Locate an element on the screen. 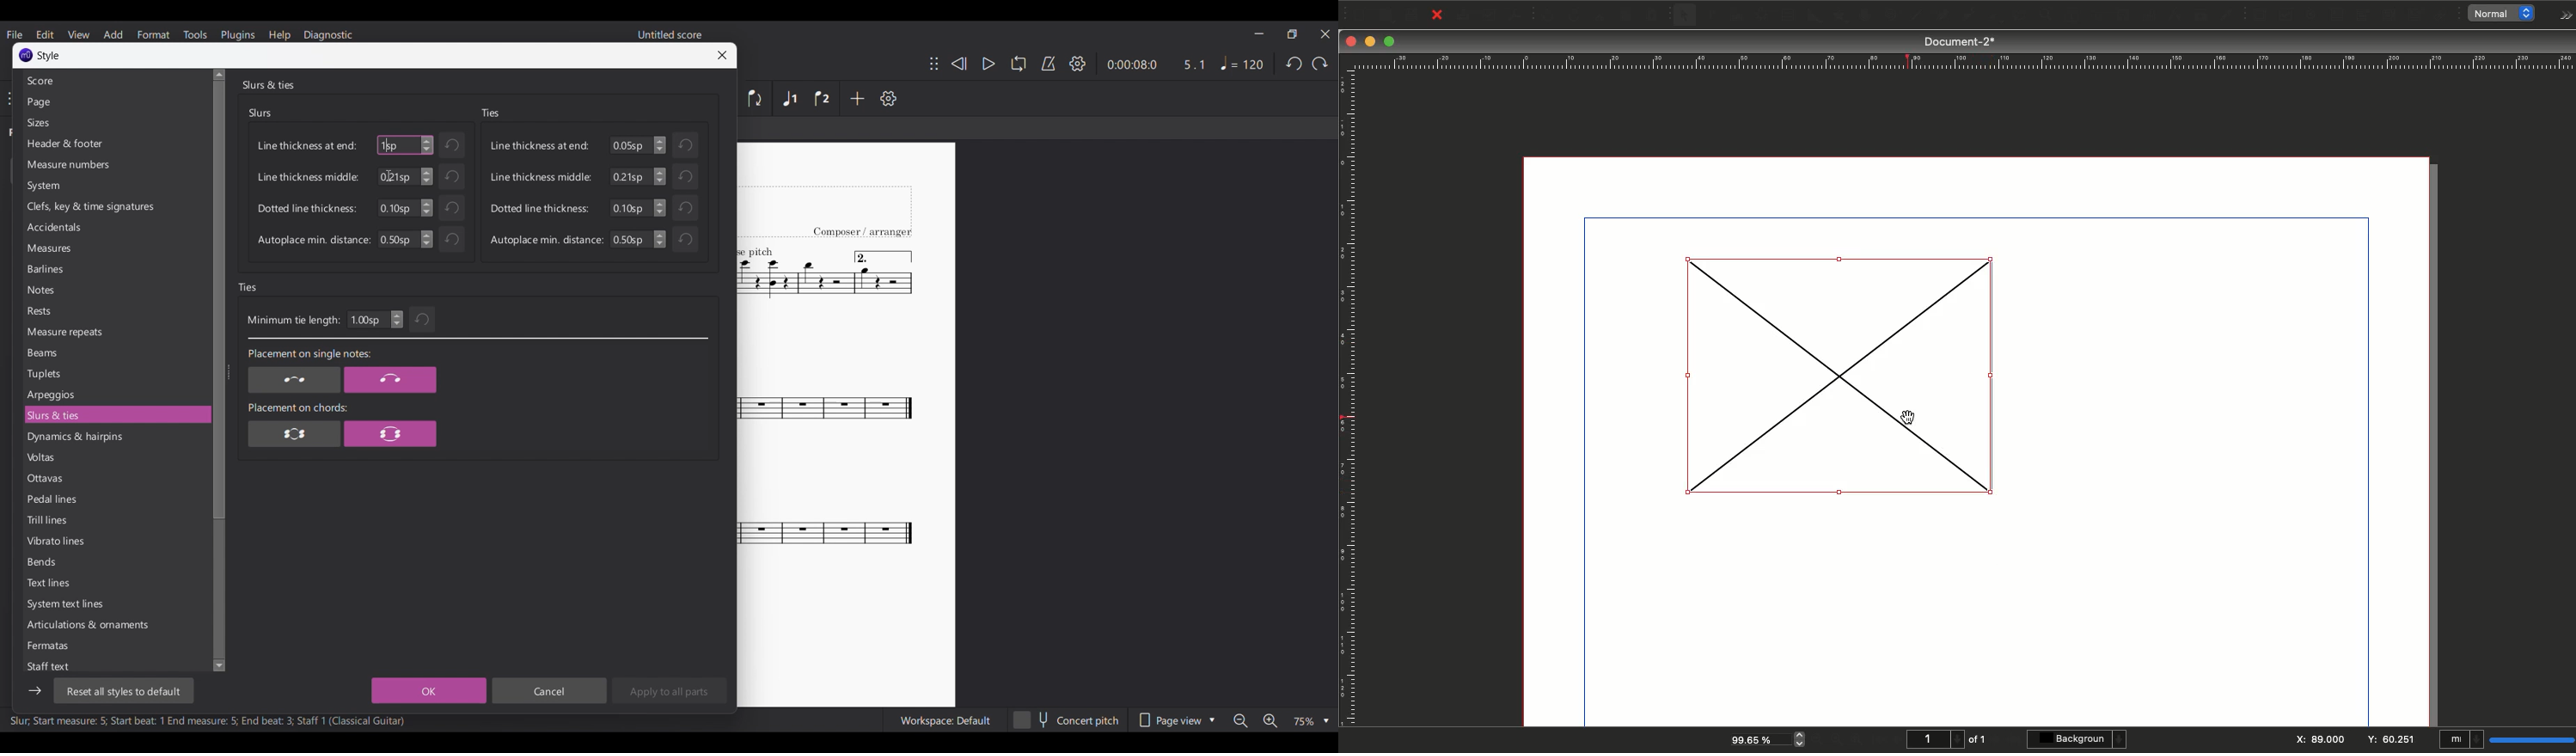 The image size is (2576, 756). PDF check box is located at coordinates (2285, 15).